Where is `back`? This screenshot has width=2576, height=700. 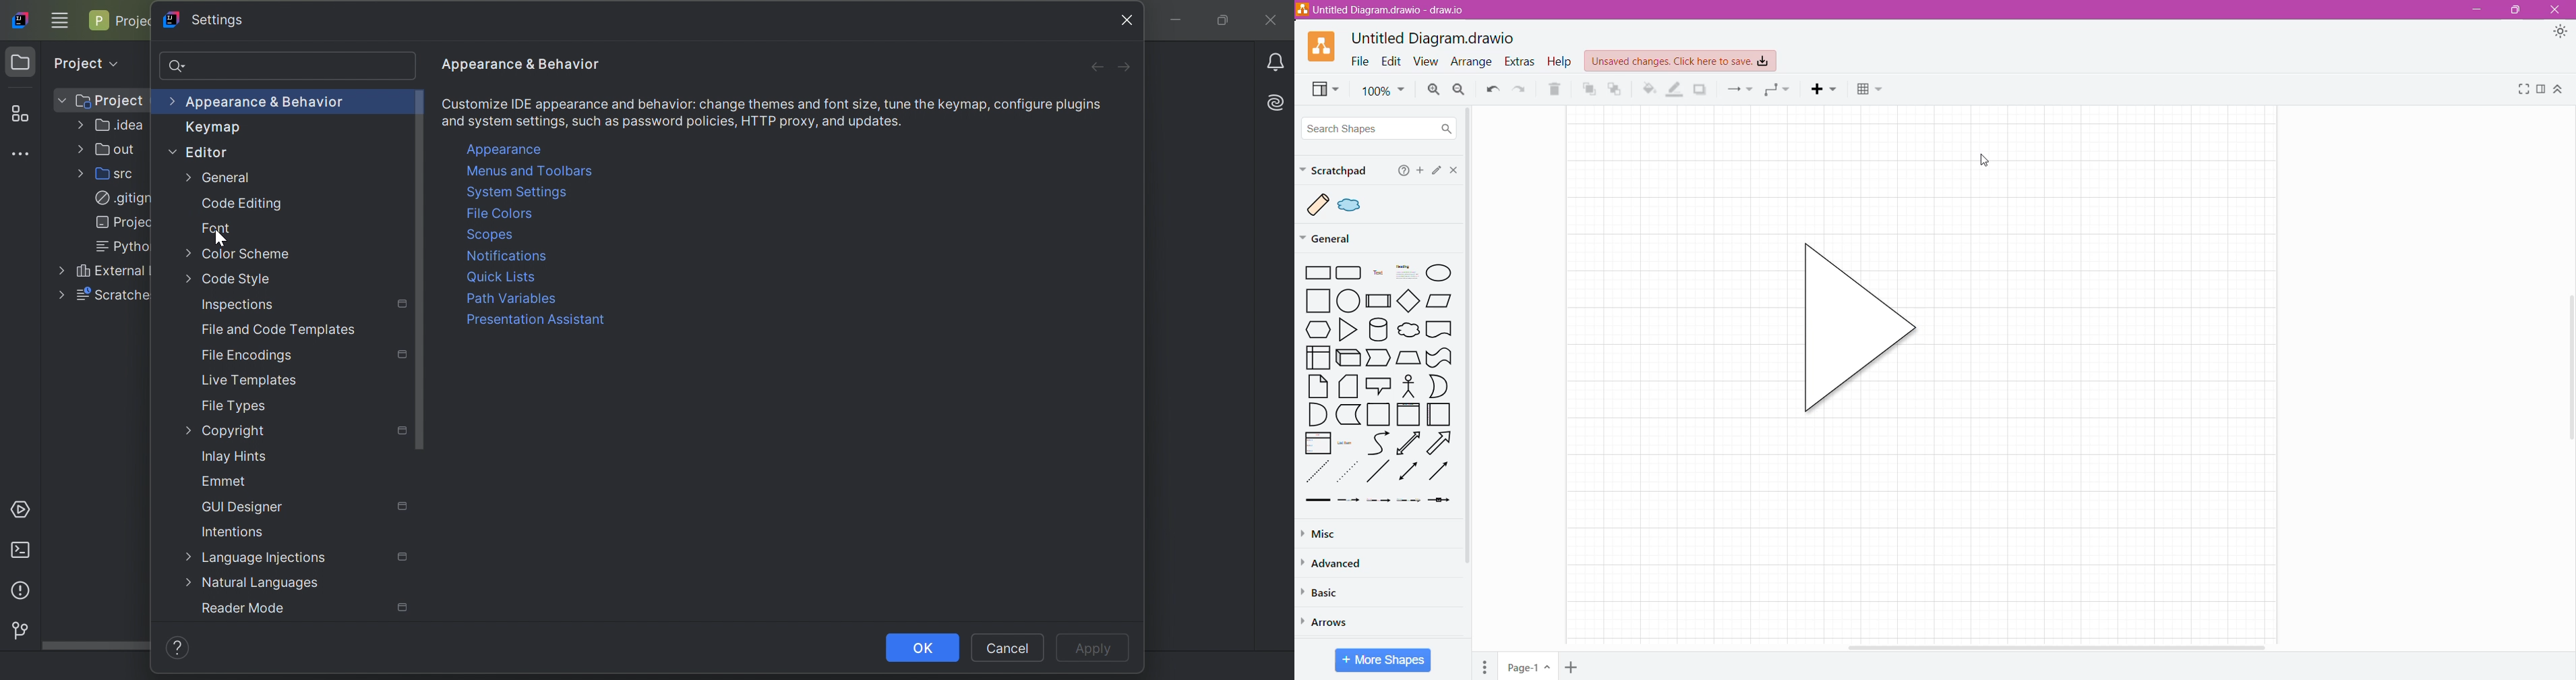
back is located at coordinates (1091, 68).